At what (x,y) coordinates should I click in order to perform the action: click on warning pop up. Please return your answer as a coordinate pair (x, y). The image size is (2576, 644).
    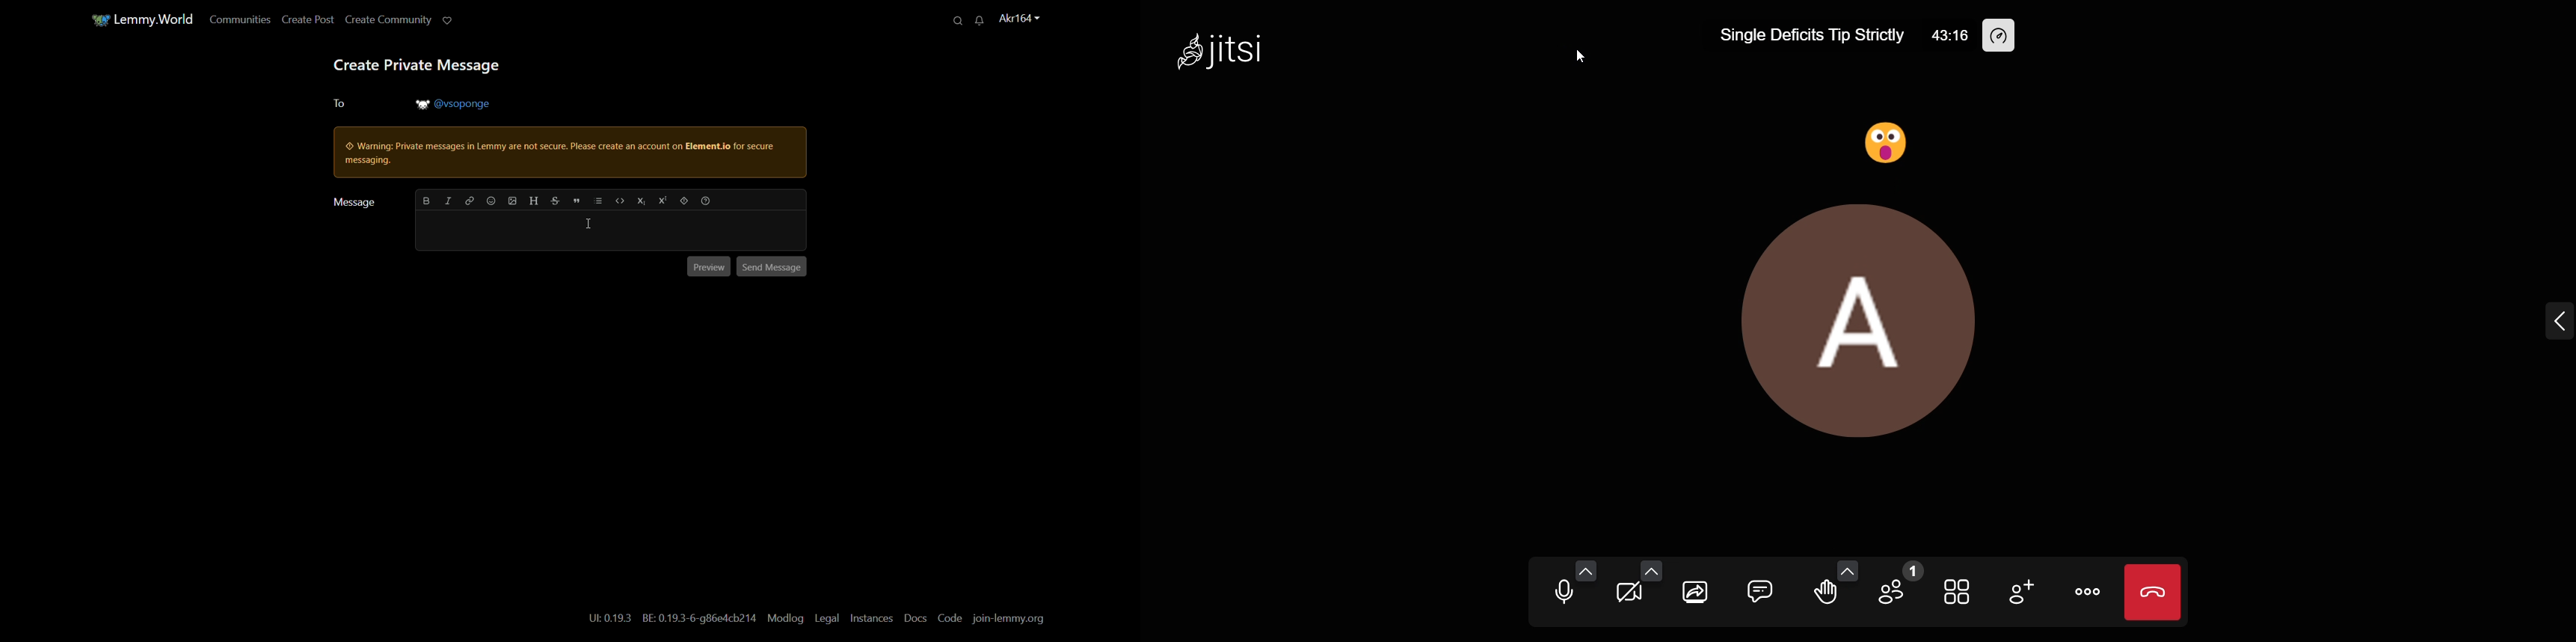
    Looking at the image, I should click on (566, 153).